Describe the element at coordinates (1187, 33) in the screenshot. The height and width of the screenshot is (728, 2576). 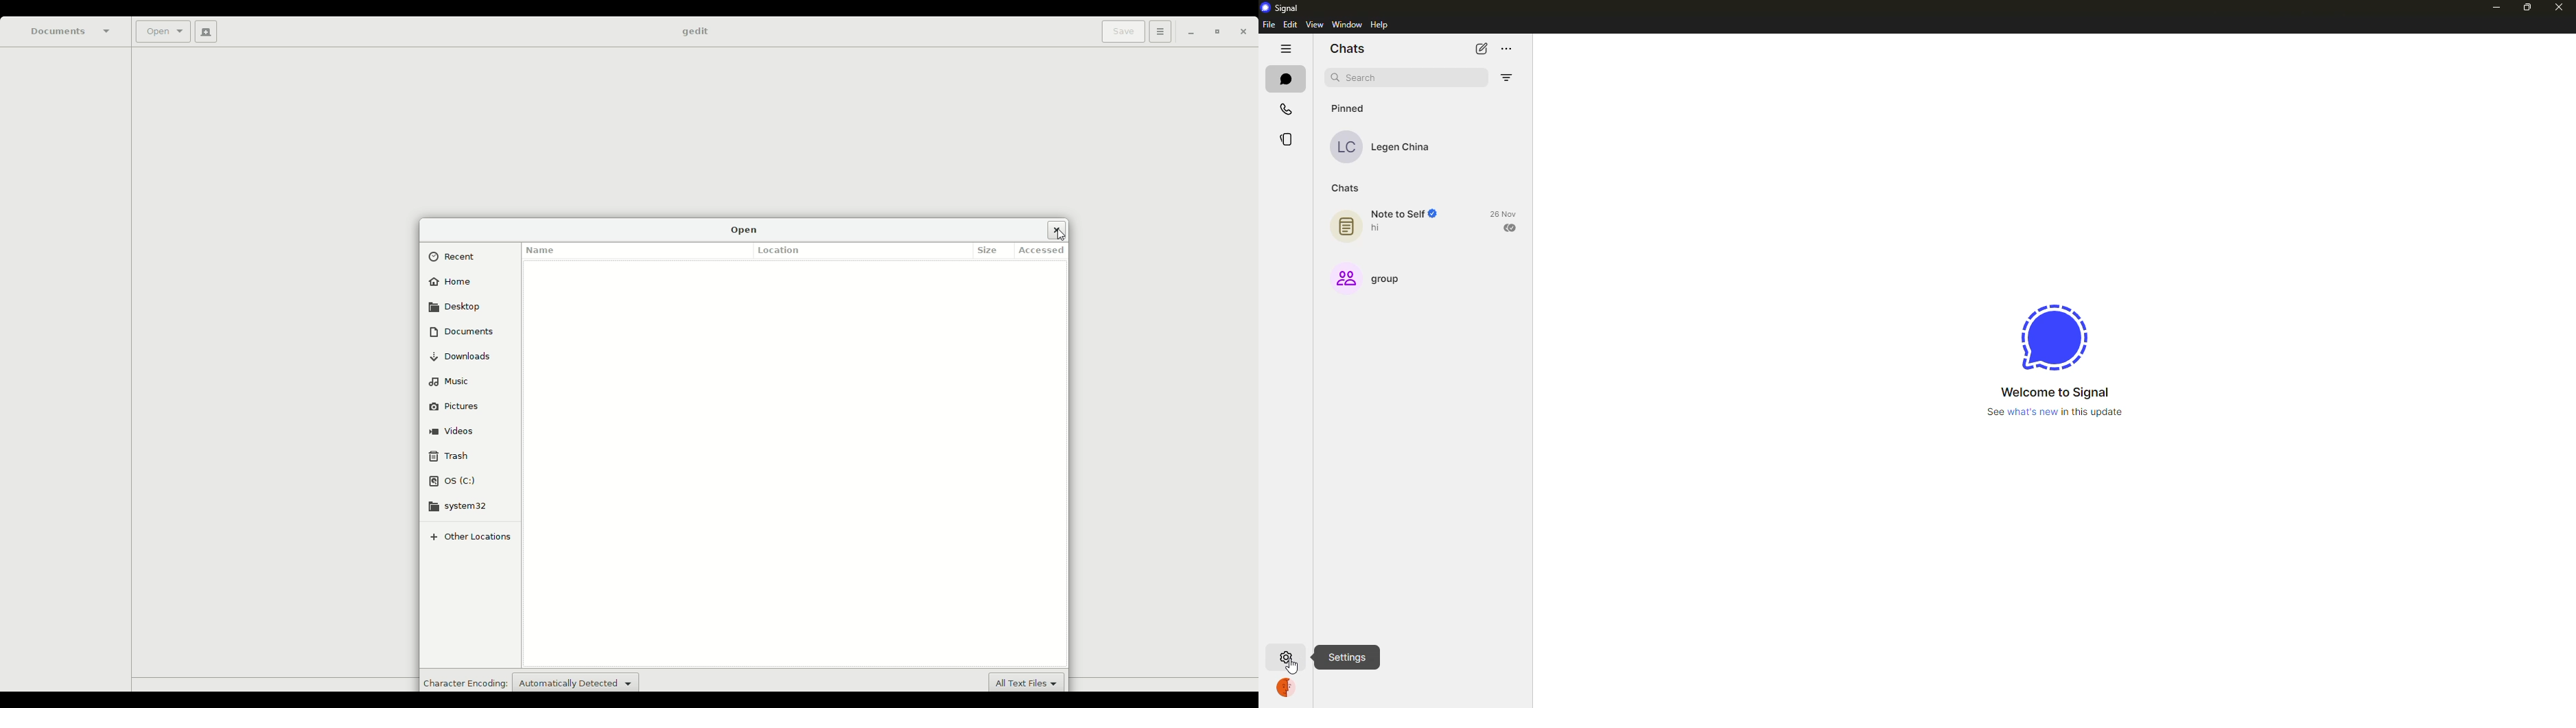
I see `Minimize` at that location.